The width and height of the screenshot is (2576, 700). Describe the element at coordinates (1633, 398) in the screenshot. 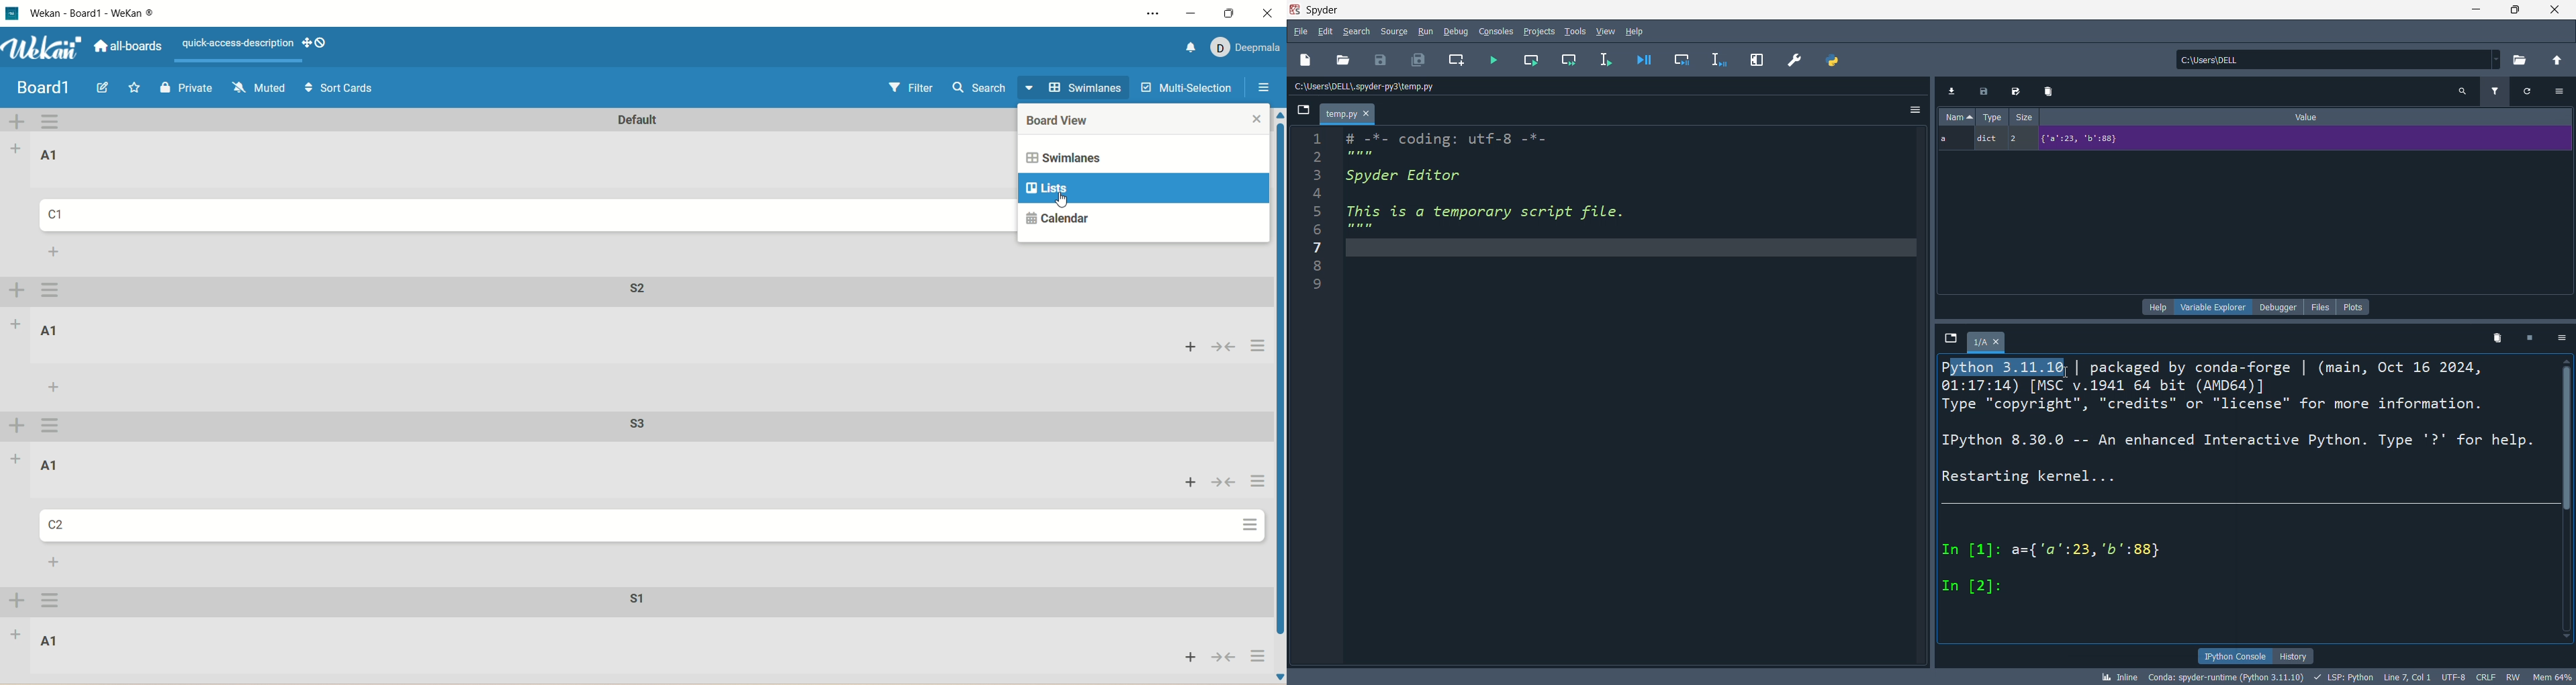

I see `editor Pane` at that location.